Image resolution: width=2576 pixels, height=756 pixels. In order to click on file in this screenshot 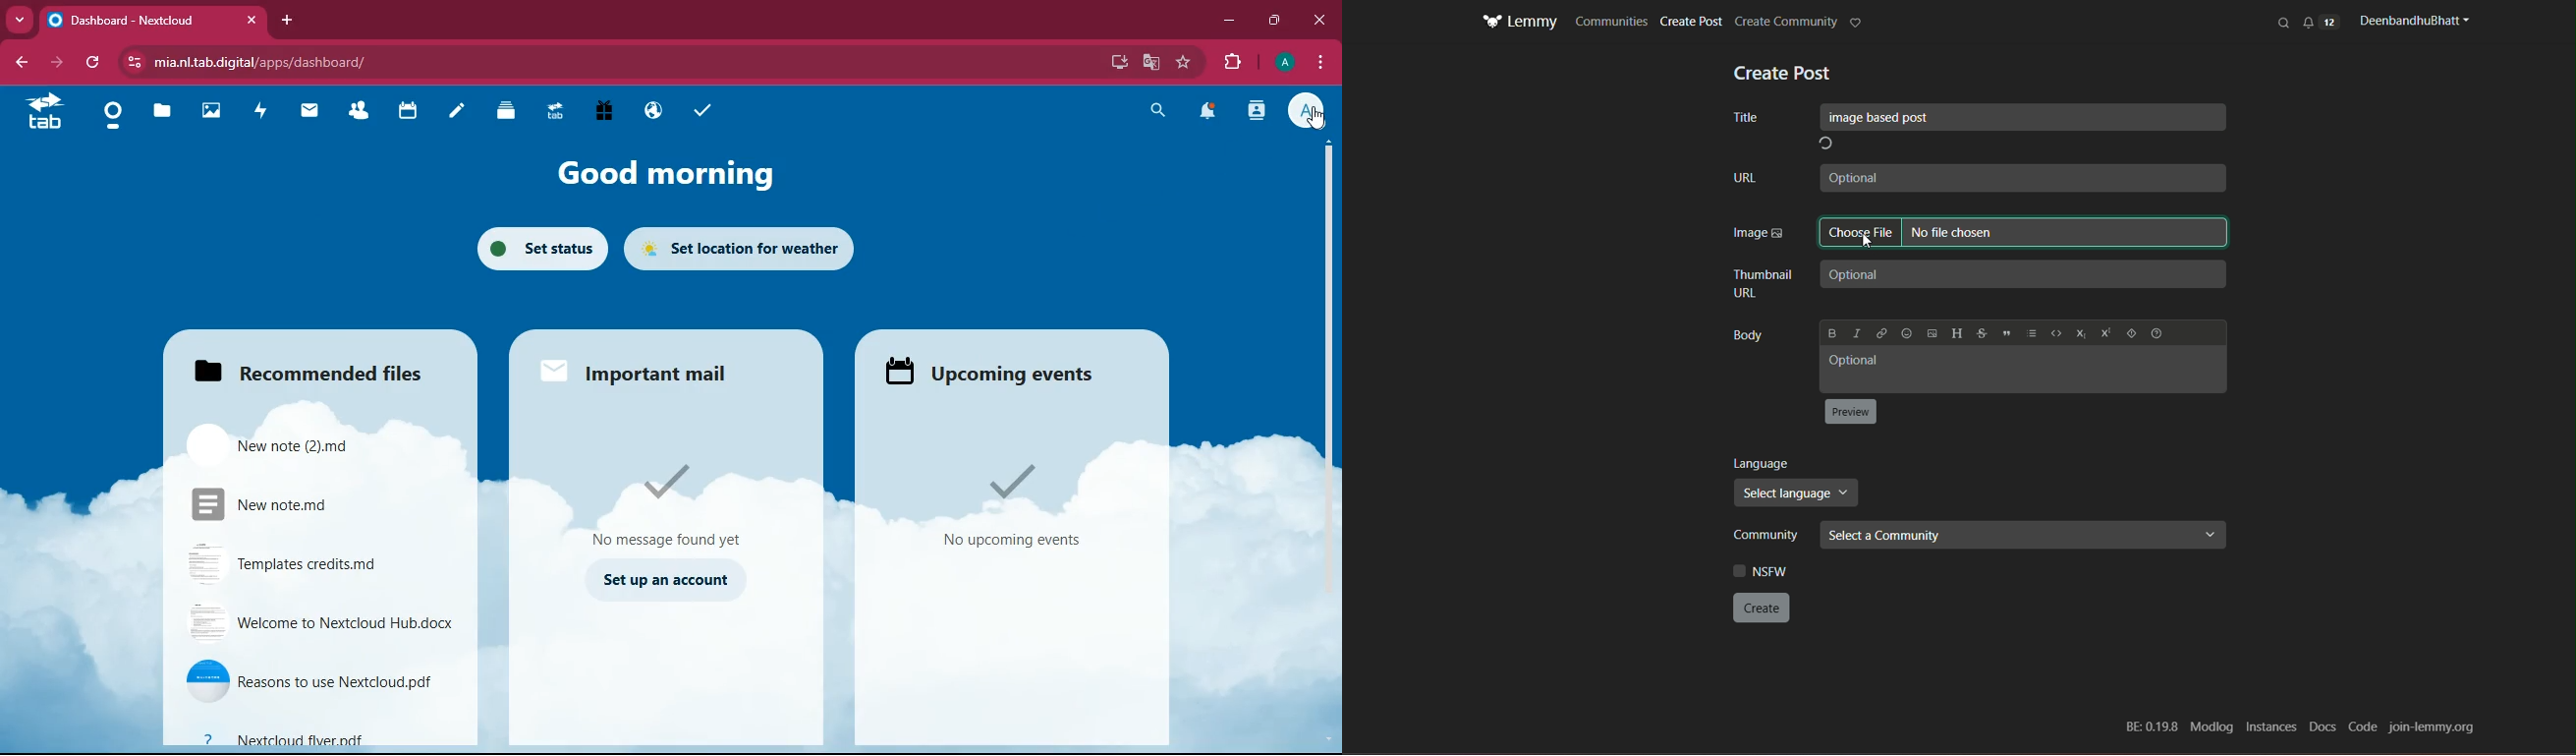, I will do `click(319, 734)`.